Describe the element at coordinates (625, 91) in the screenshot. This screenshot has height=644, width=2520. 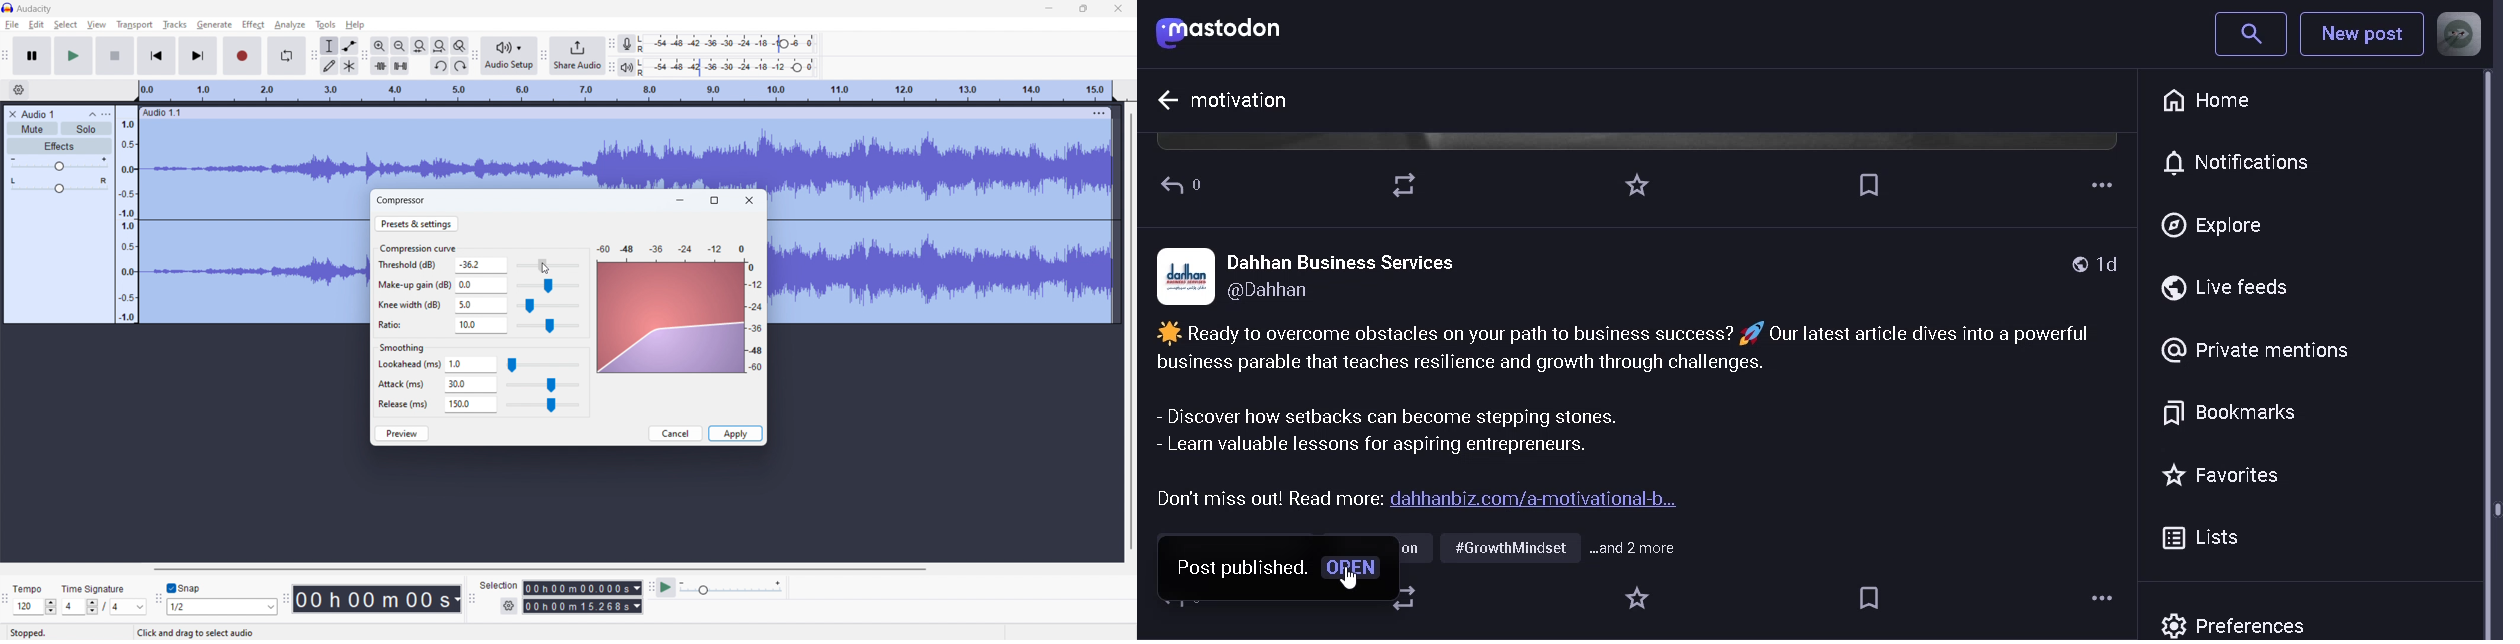
I see `timeline` at that location.